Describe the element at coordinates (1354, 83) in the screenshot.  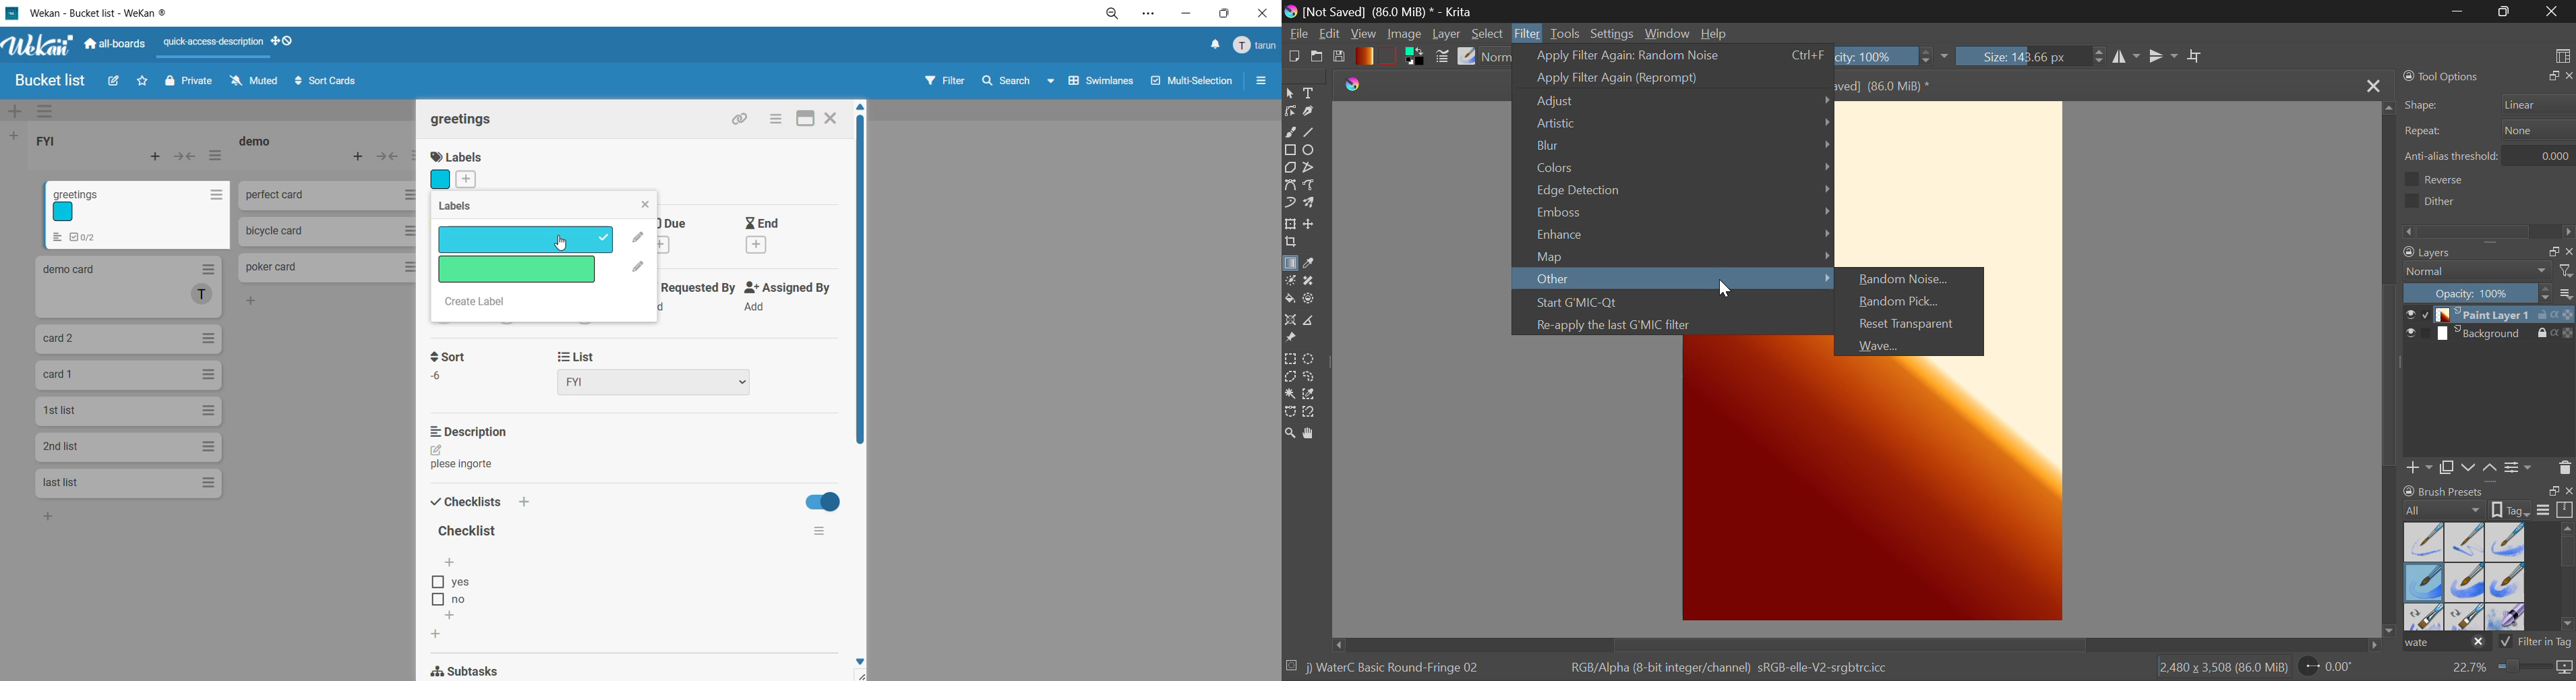
I see `logo` at that location.